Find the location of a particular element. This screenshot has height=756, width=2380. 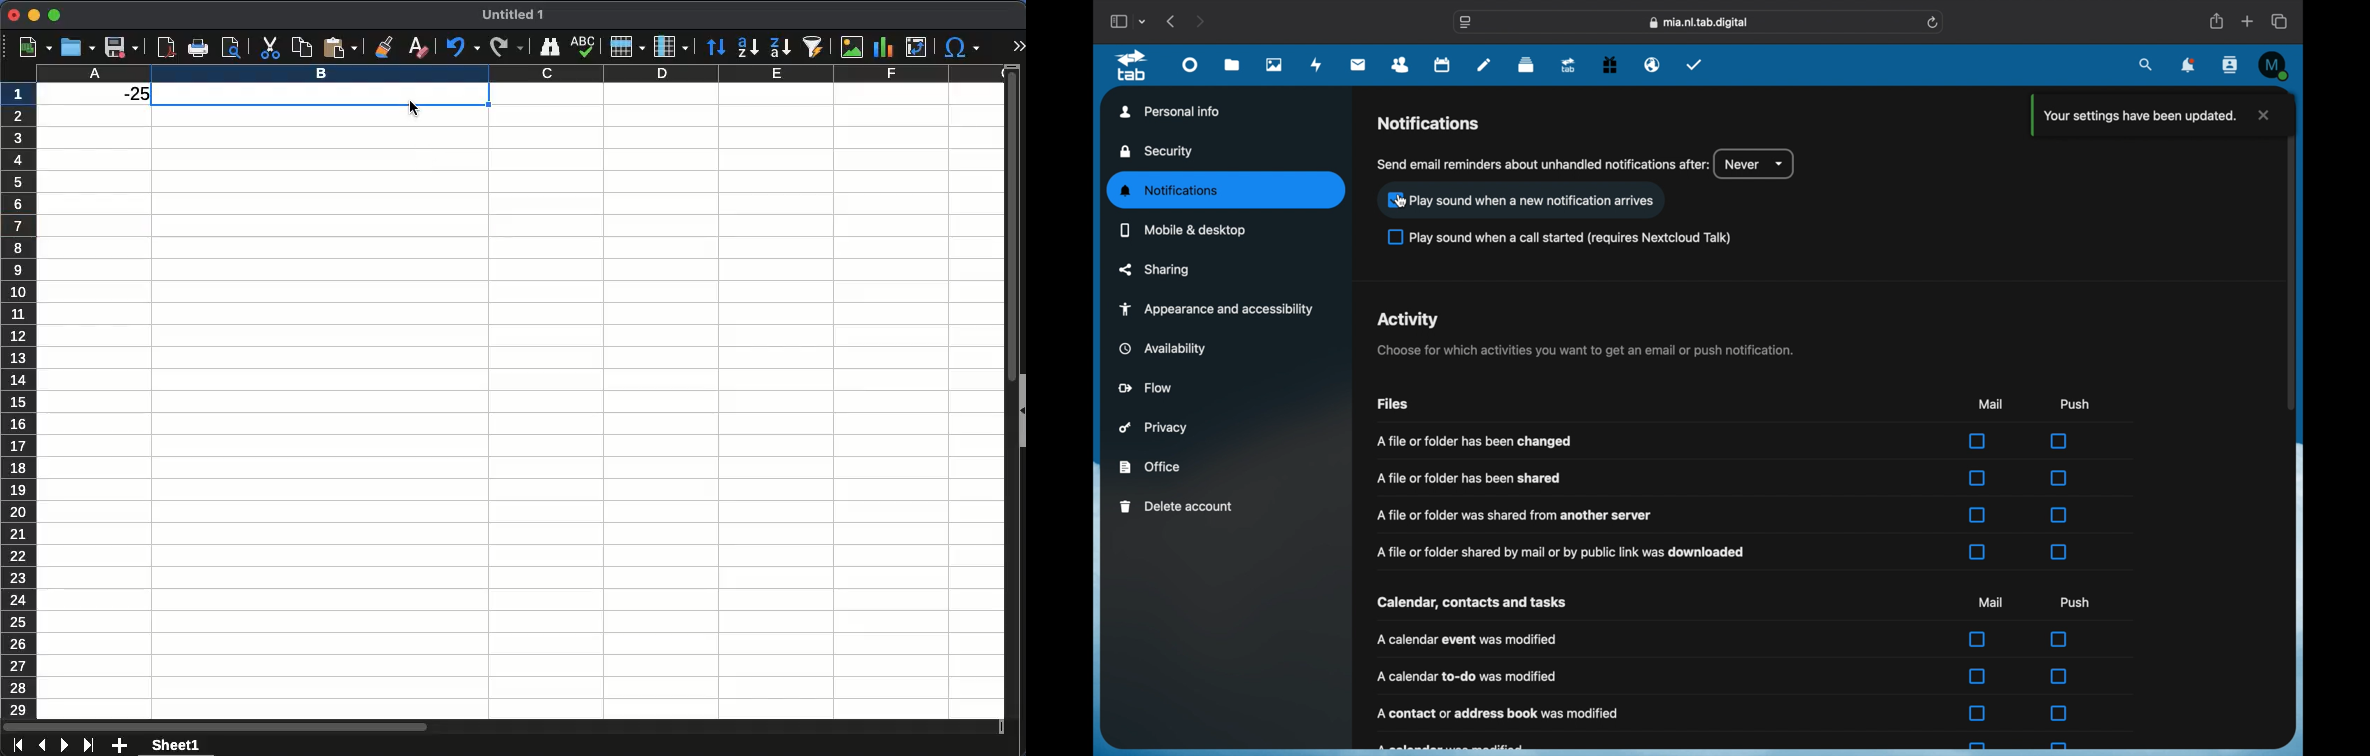

activity is located at coordinates (1409, 320).